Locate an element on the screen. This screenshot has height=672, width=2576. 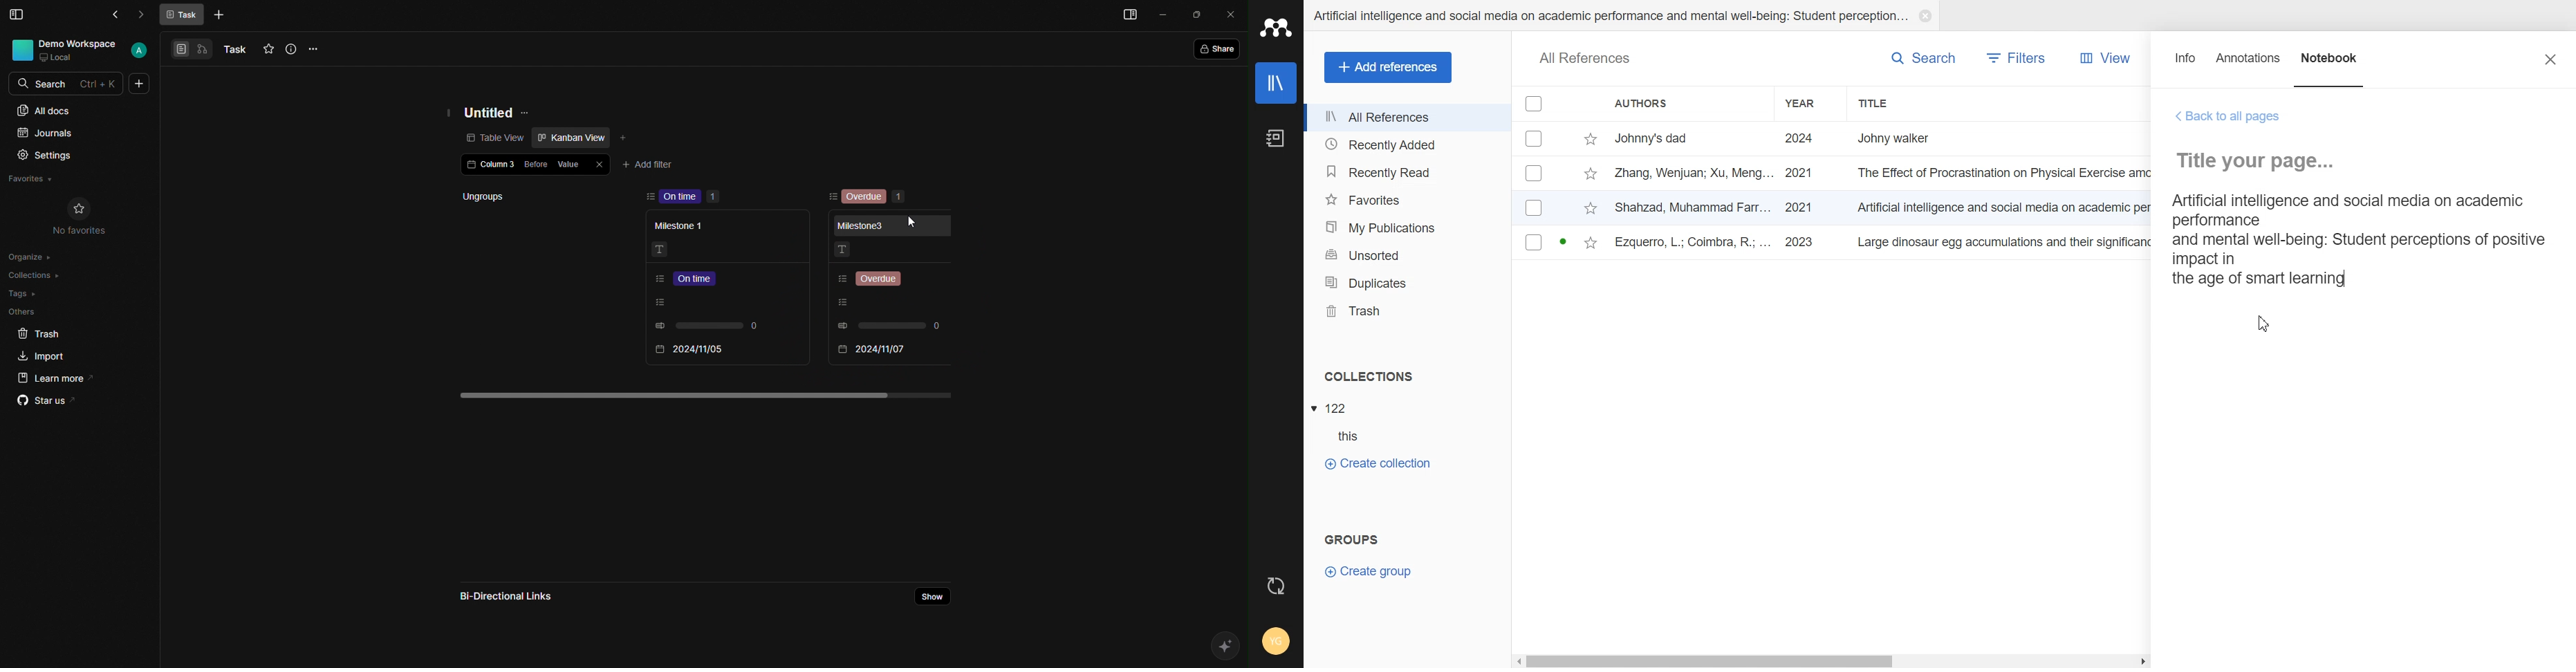
Milestone 3 is located at coordinates (862, 224).